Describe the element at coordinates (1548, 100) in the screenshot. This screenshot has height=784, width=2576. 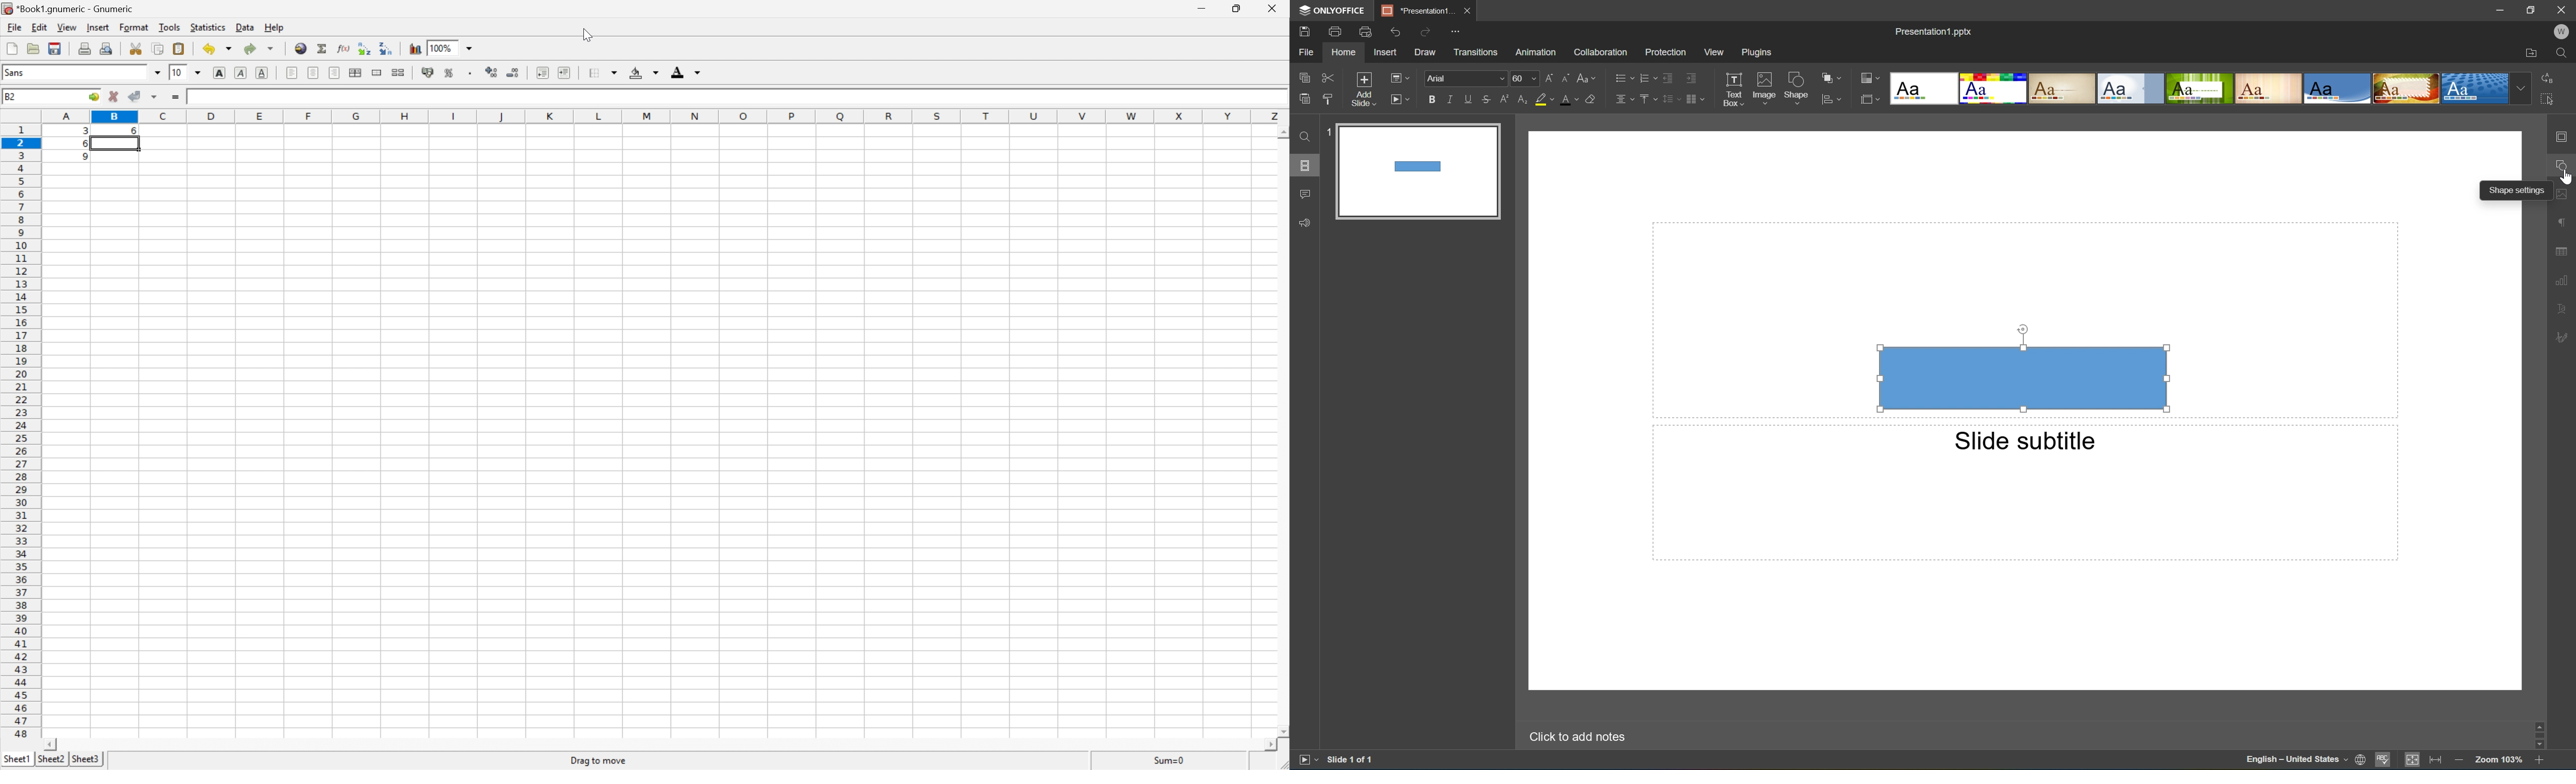
I see `Highlight color` at that location.